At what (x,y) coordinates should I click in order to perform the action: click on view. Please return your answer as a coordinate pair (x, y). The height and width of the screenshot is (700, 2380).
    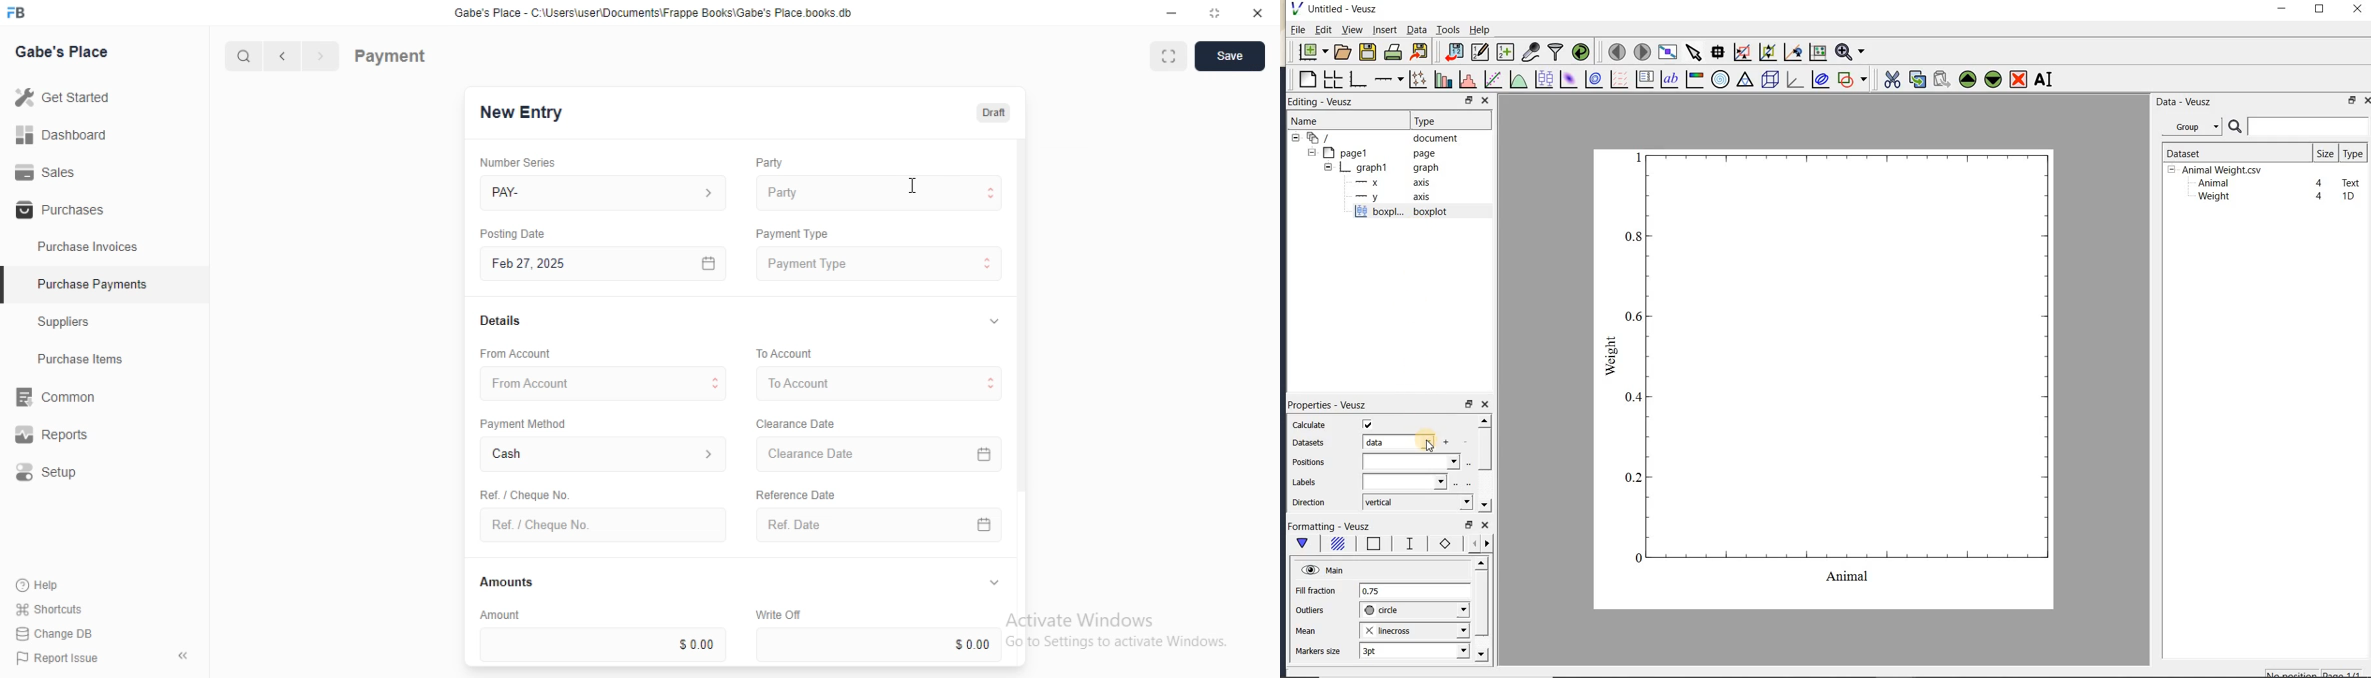
    Looking at the image, I should click on (1351, 31).